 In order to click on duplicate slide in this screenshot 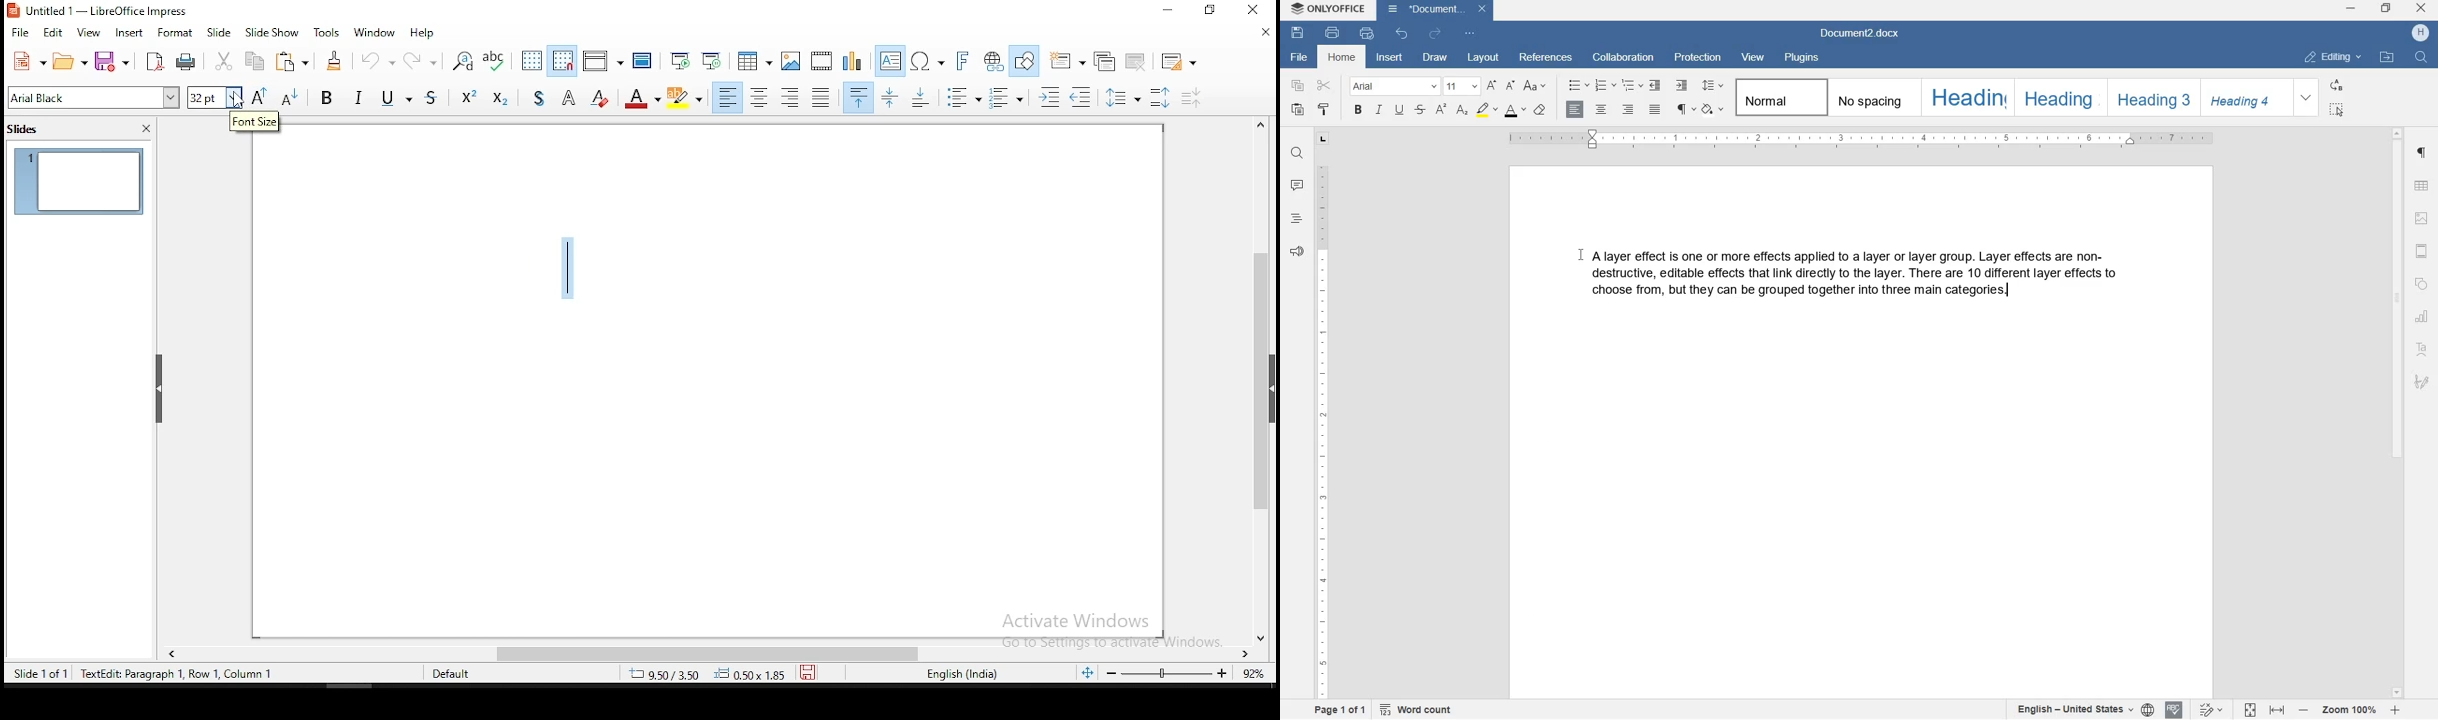, I will do `click(1108, 60)`.